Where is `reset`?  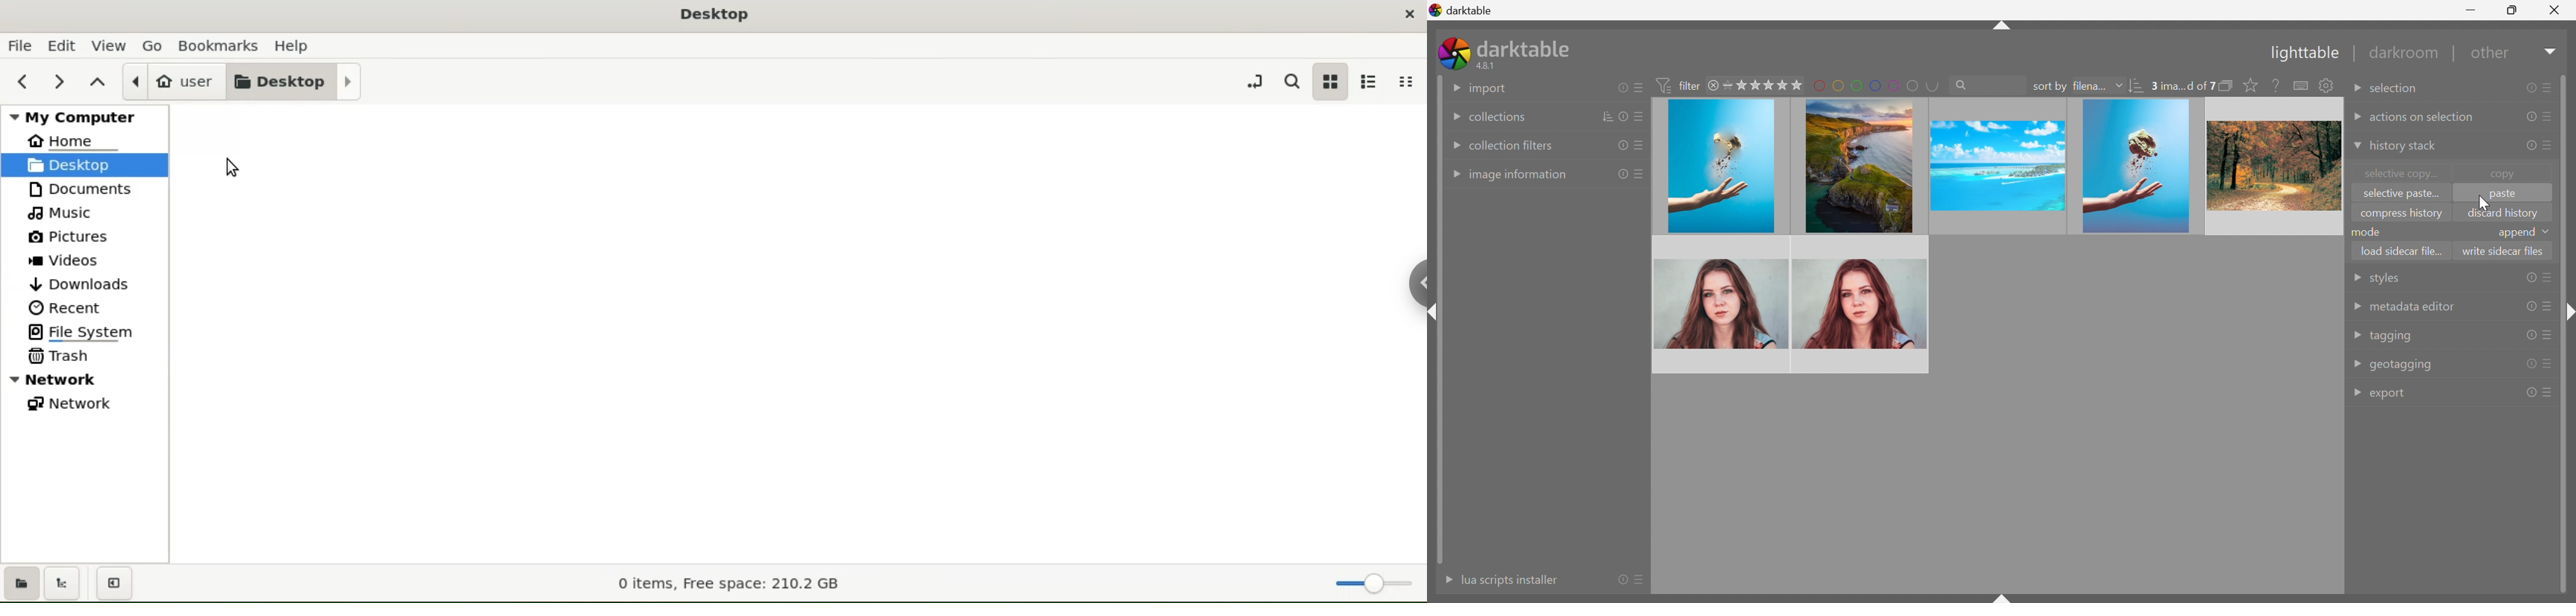 reset is located at coordinates (2531, 334).